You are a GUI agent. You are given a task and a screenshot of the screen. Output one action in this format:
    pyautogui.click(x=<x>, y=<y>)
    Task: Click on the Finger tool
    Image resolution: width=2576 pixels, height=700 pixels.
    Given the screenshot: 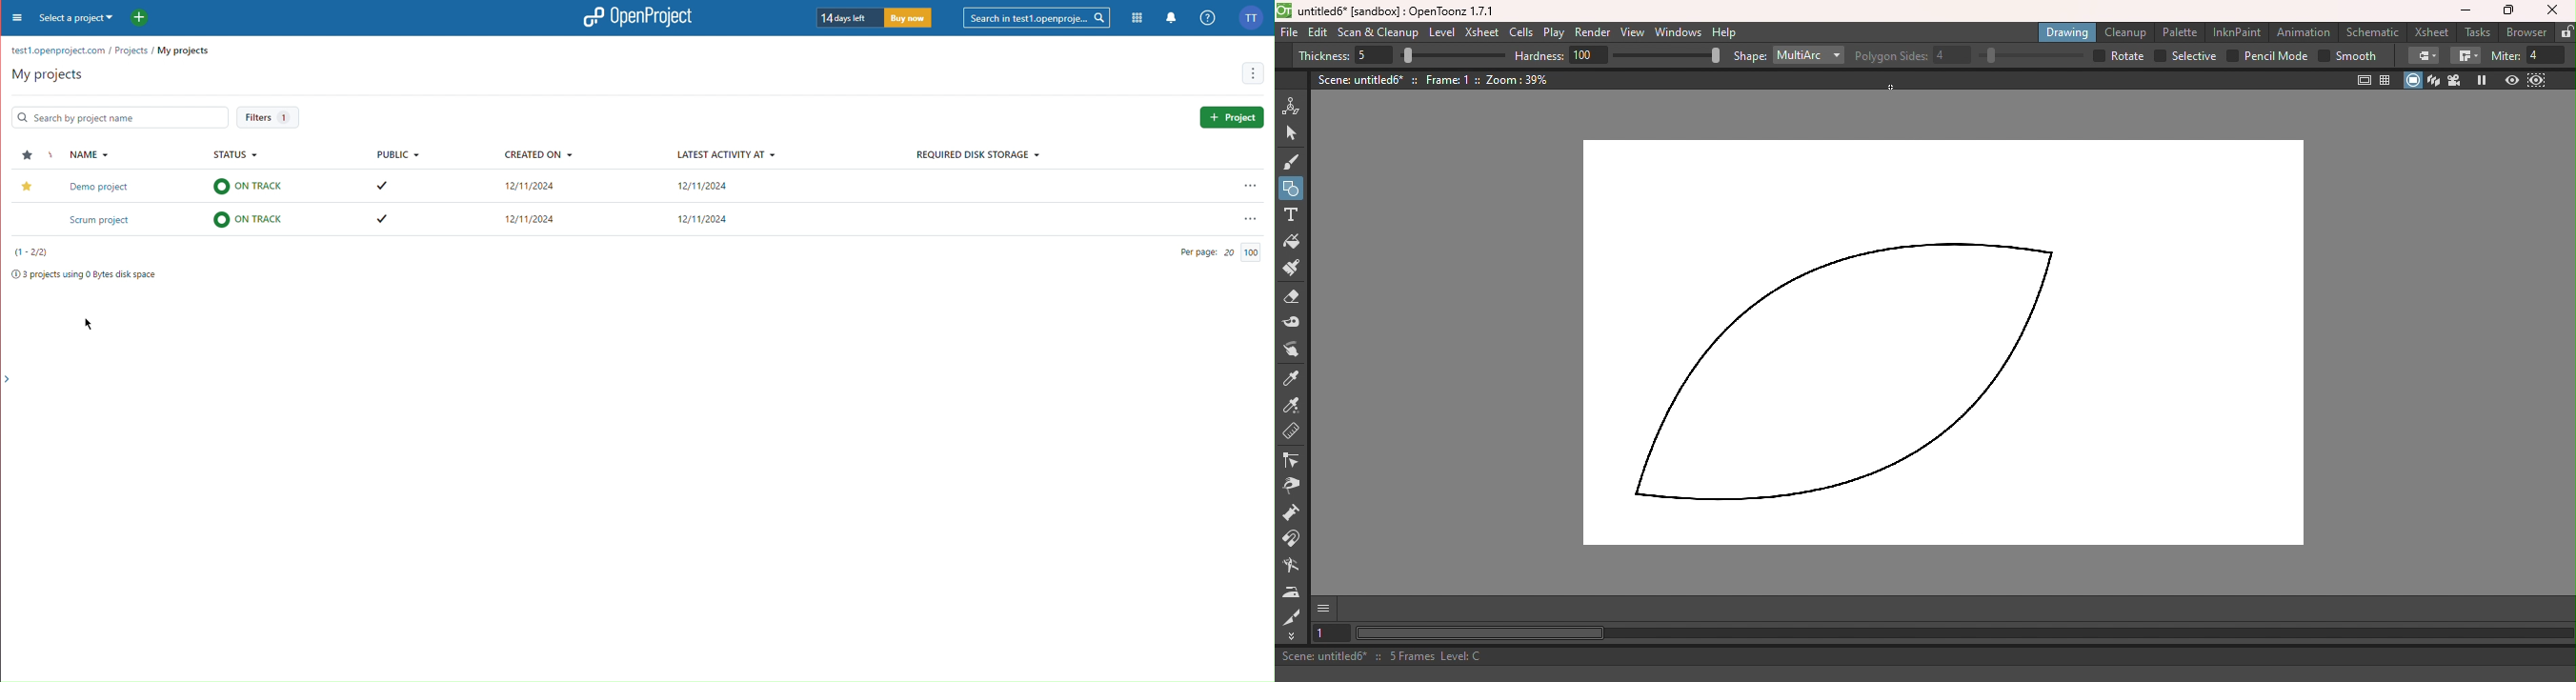 What is the action you would take?
    pyautogui.click(x=1292, y=352)
    